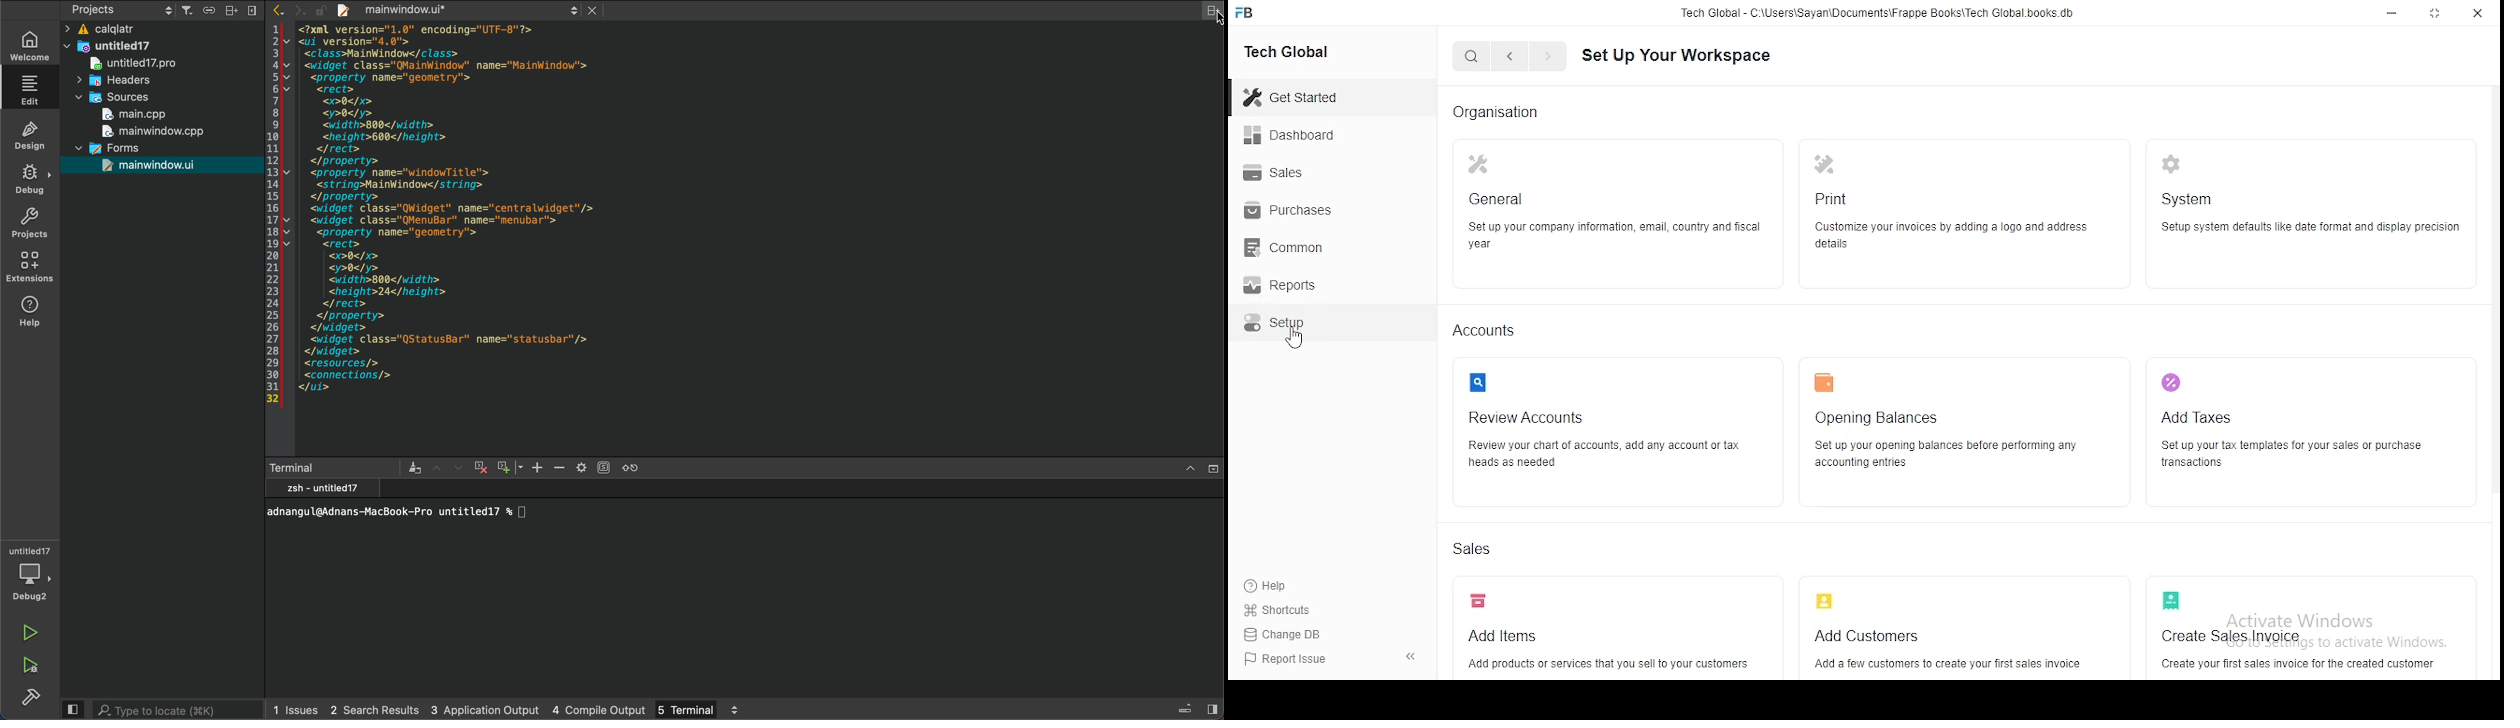 This screenshot has height=728, width=2520. I want to click on Frappe Books logo, so click(1247, 13).